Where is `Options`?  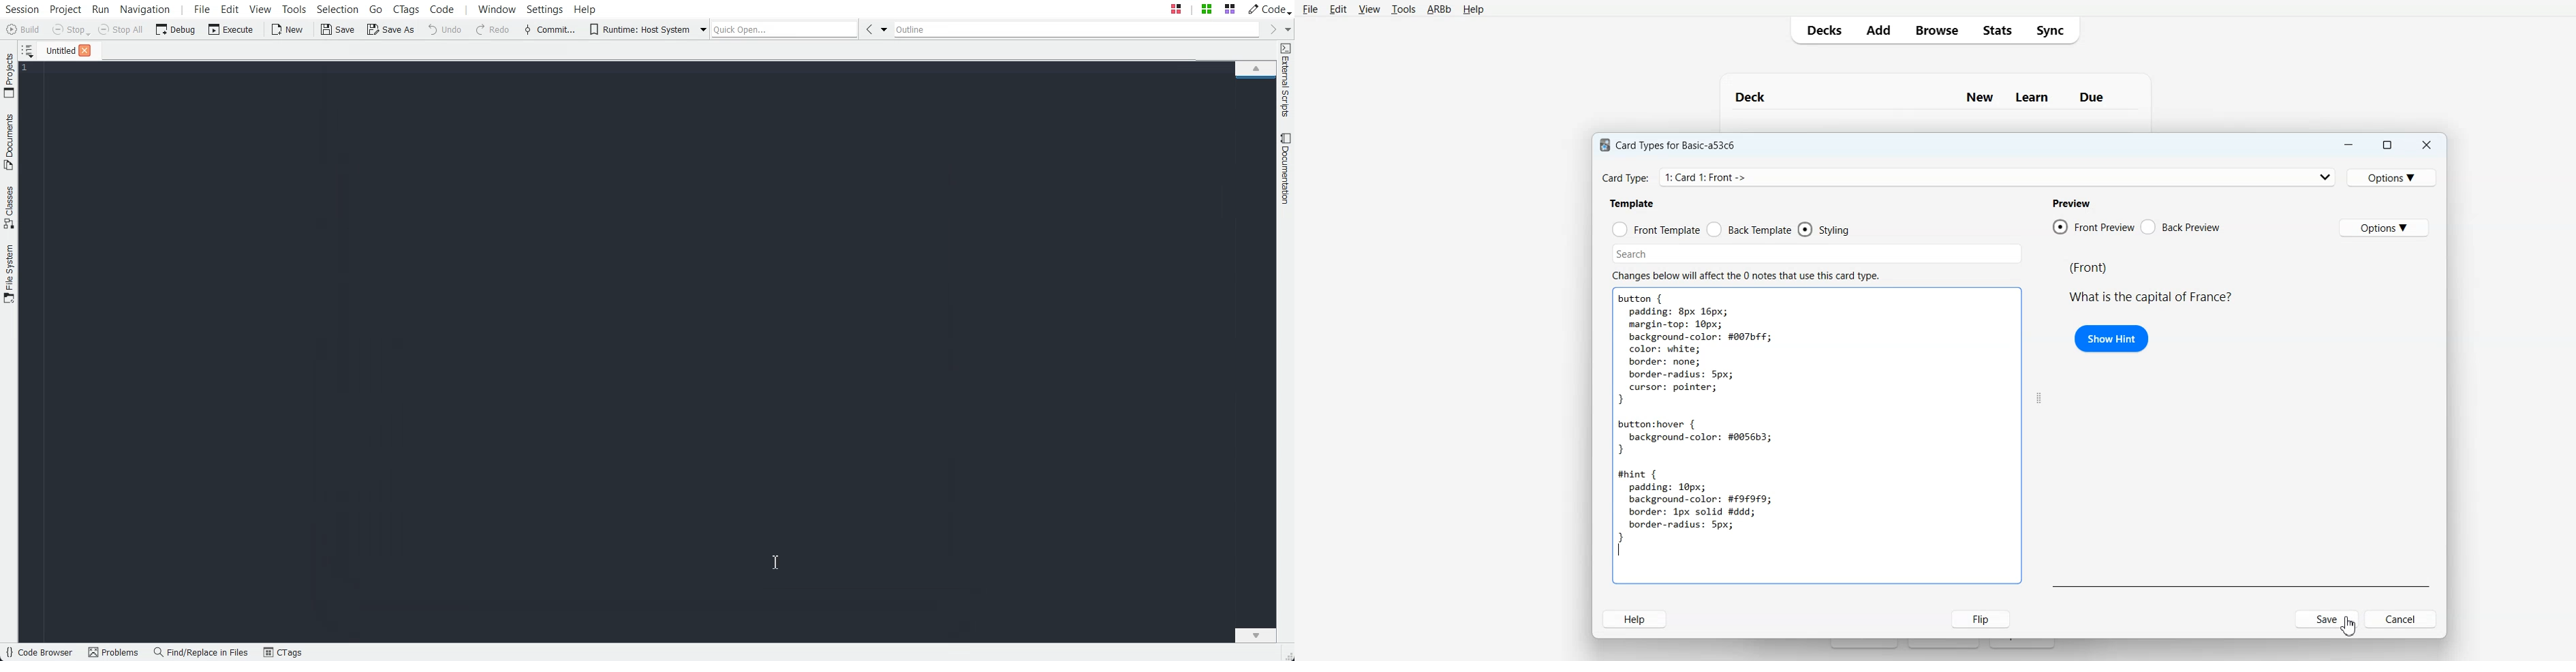
Options is located at coordinates (2394, 177).